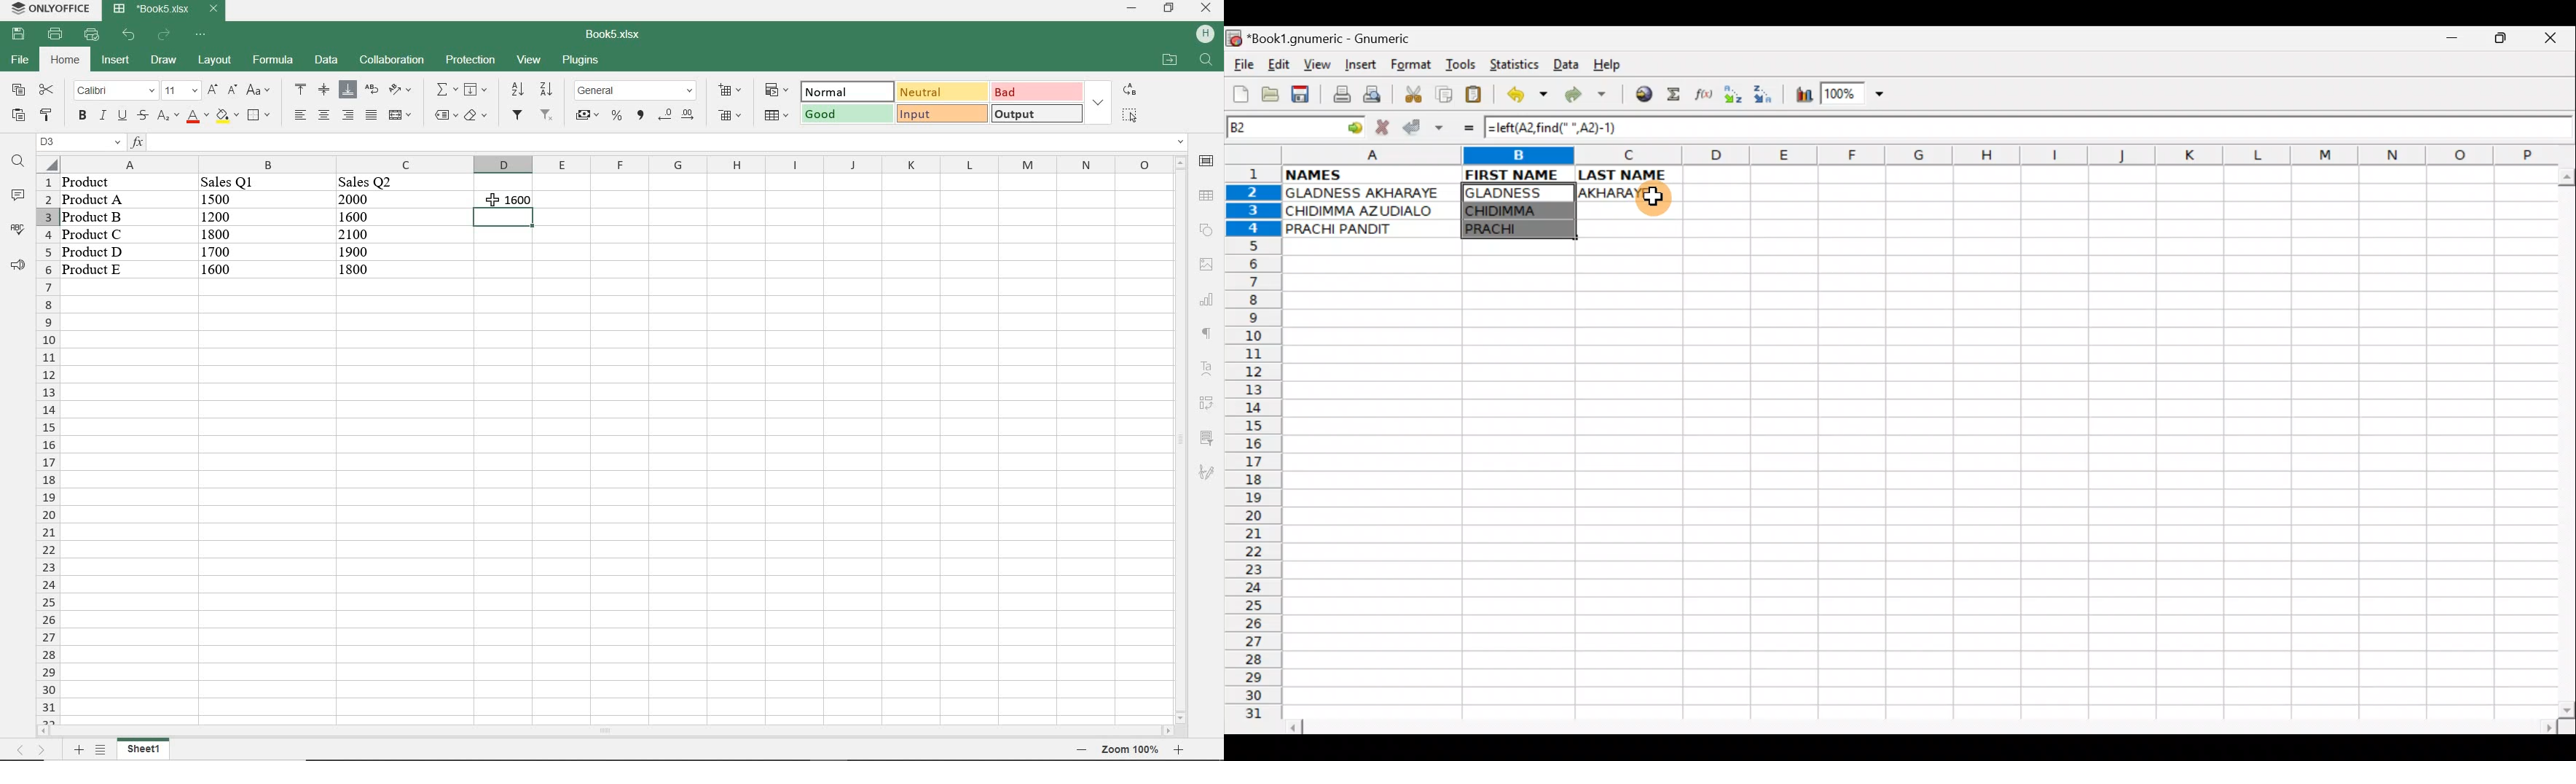 Image resolution: width=2576 pixels, height=784 pixels. Describe the element at coordinates (845, 114) in the screenshot. I see `good` at that location.